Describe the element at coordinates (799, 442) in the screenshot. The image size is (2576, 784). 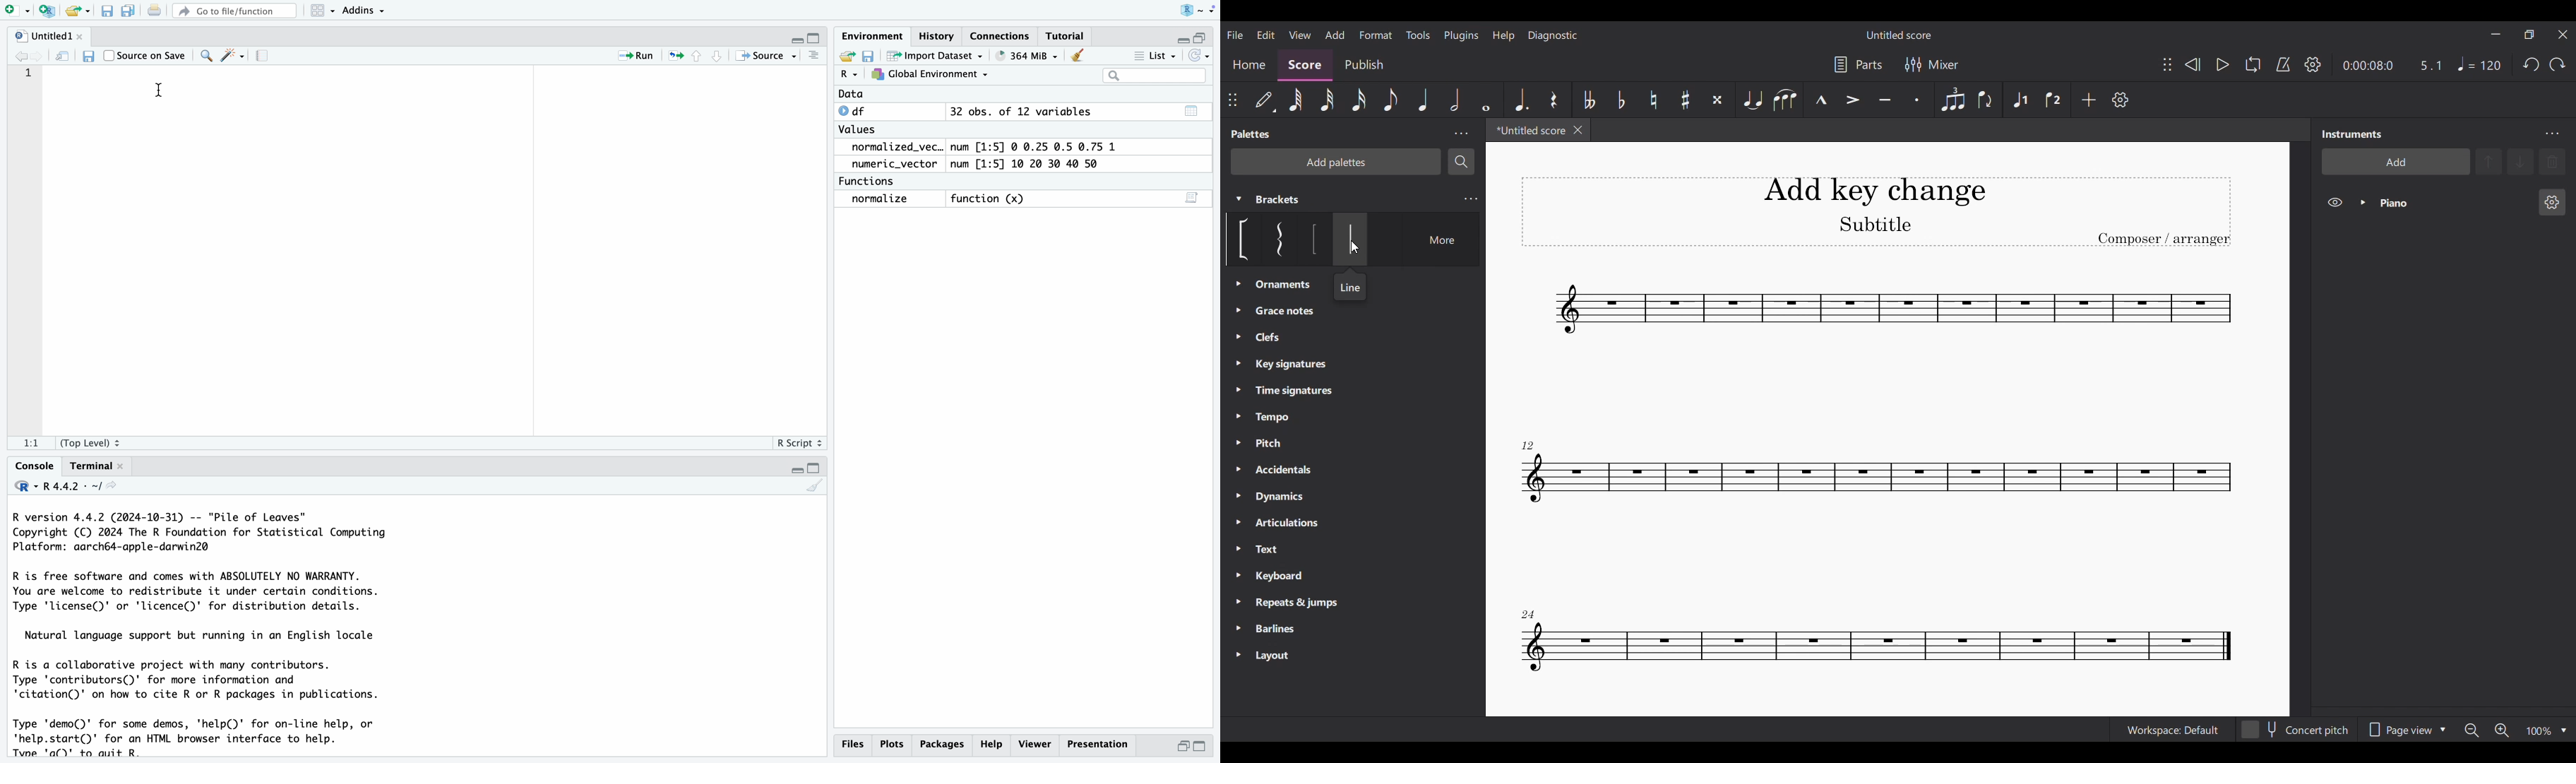
I see `R Script` at that location.